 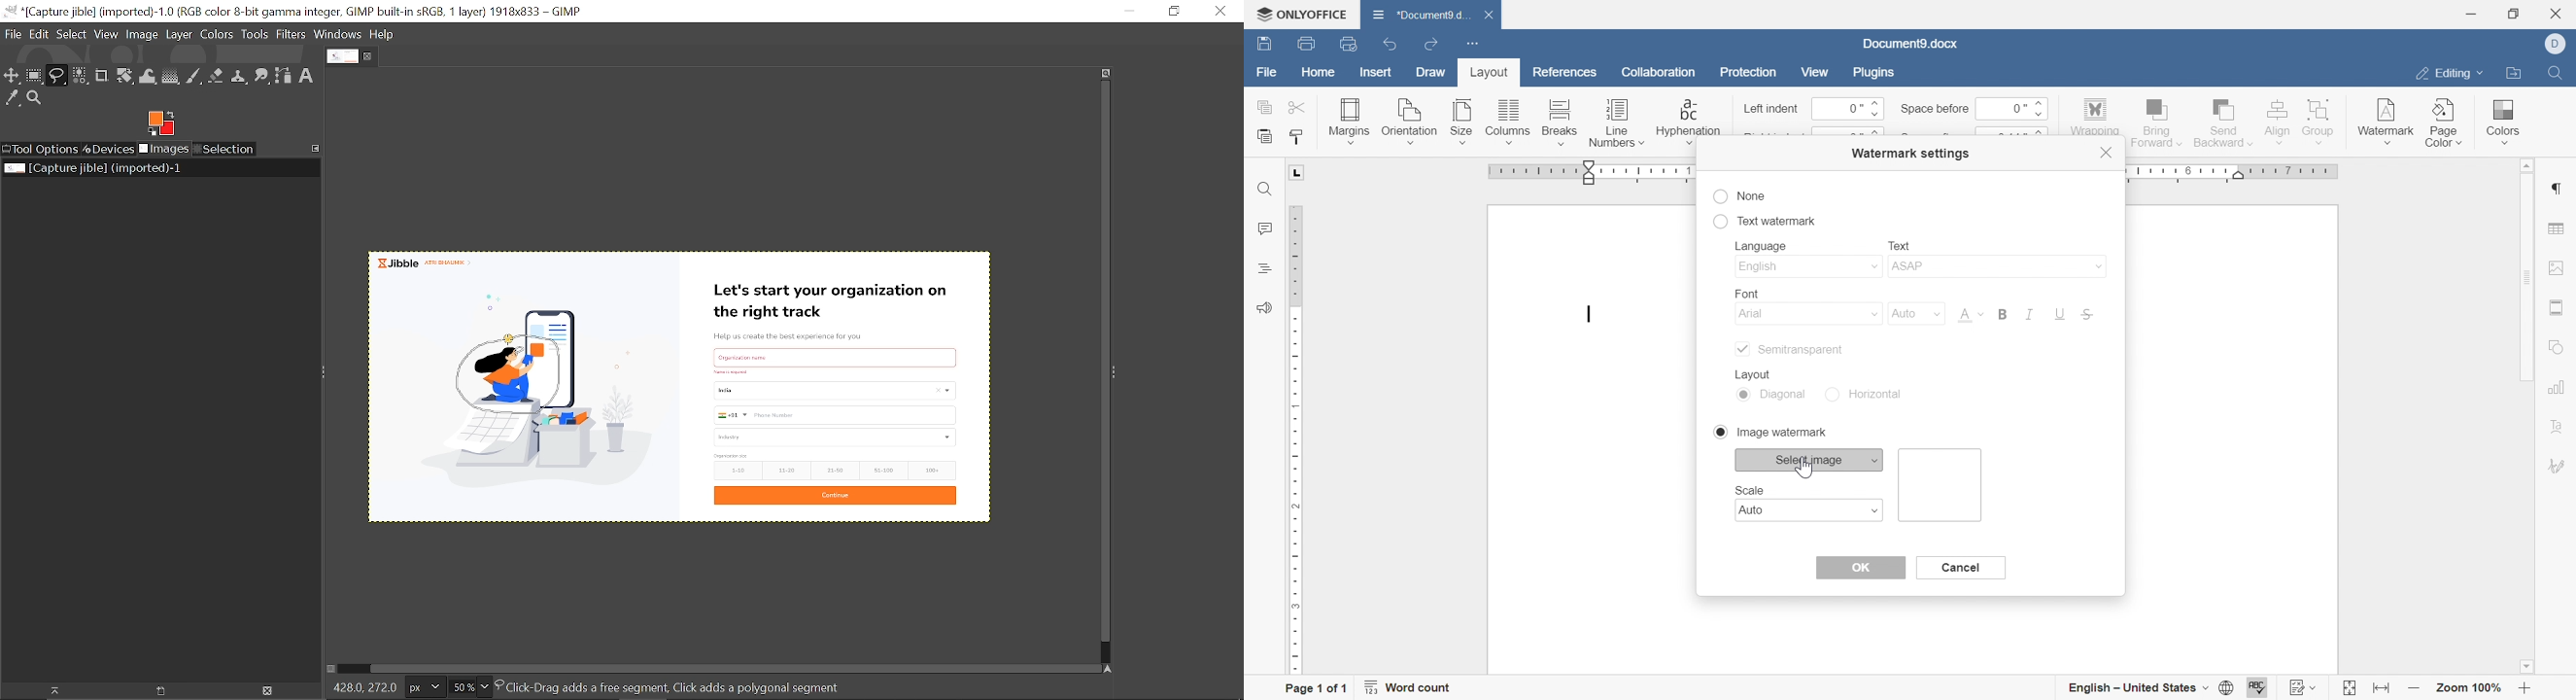 What do you see at coordinates (255, 35) in the screenshot?
I see `Tools` at bounding box center [255, 35].